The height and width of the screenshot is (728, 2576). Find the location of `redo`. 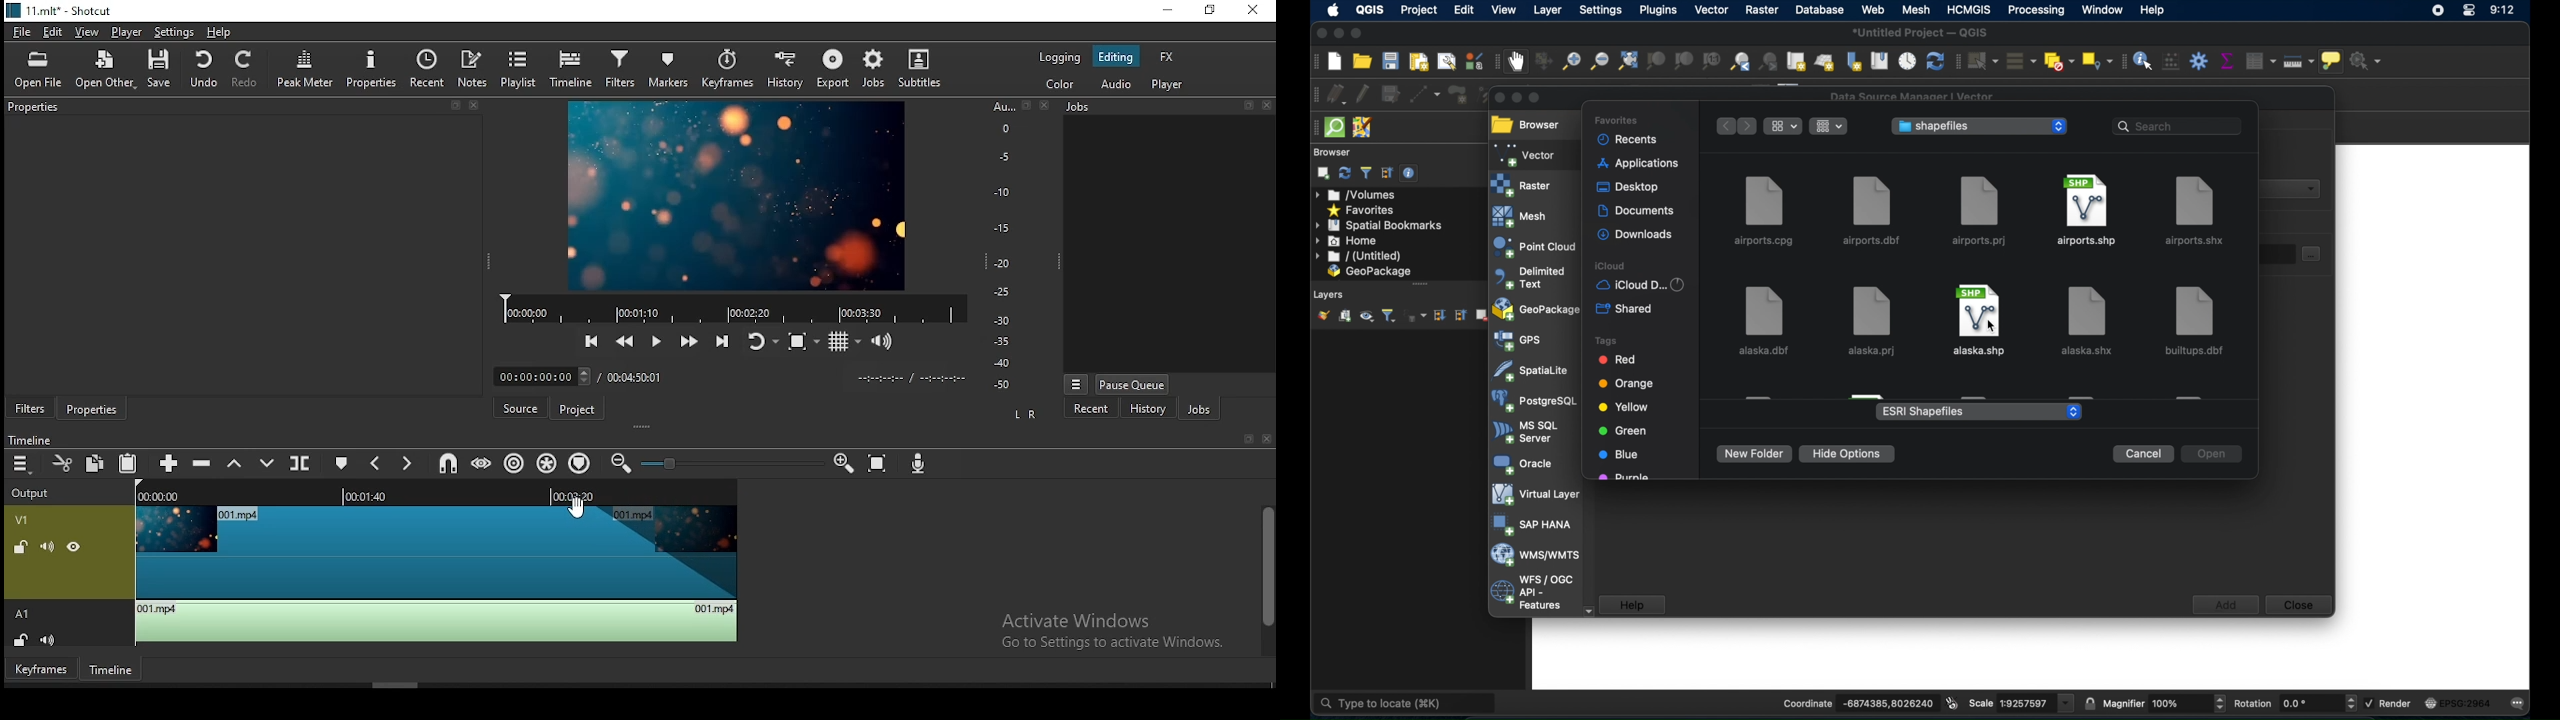

redo is located at coordinates (246, 70).